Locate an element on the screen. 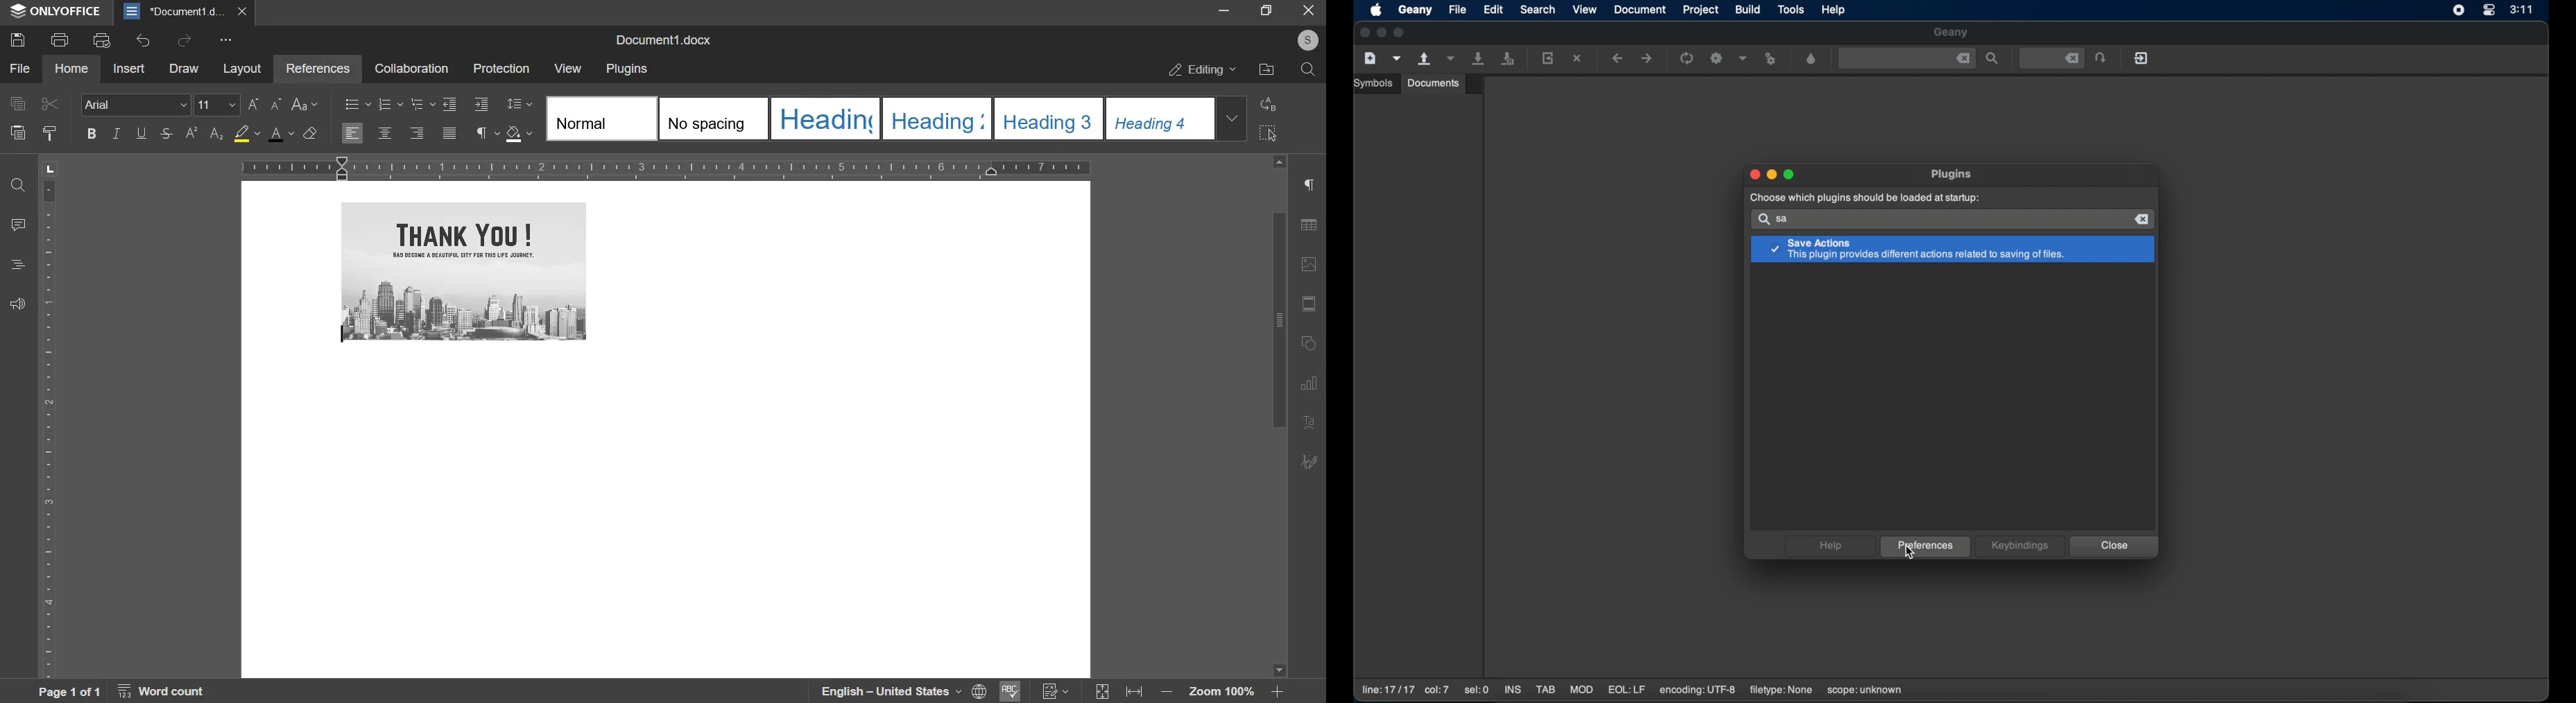 The width and height of the screenshot is (2576, 728). Text is located at coordinates (1310, 424).